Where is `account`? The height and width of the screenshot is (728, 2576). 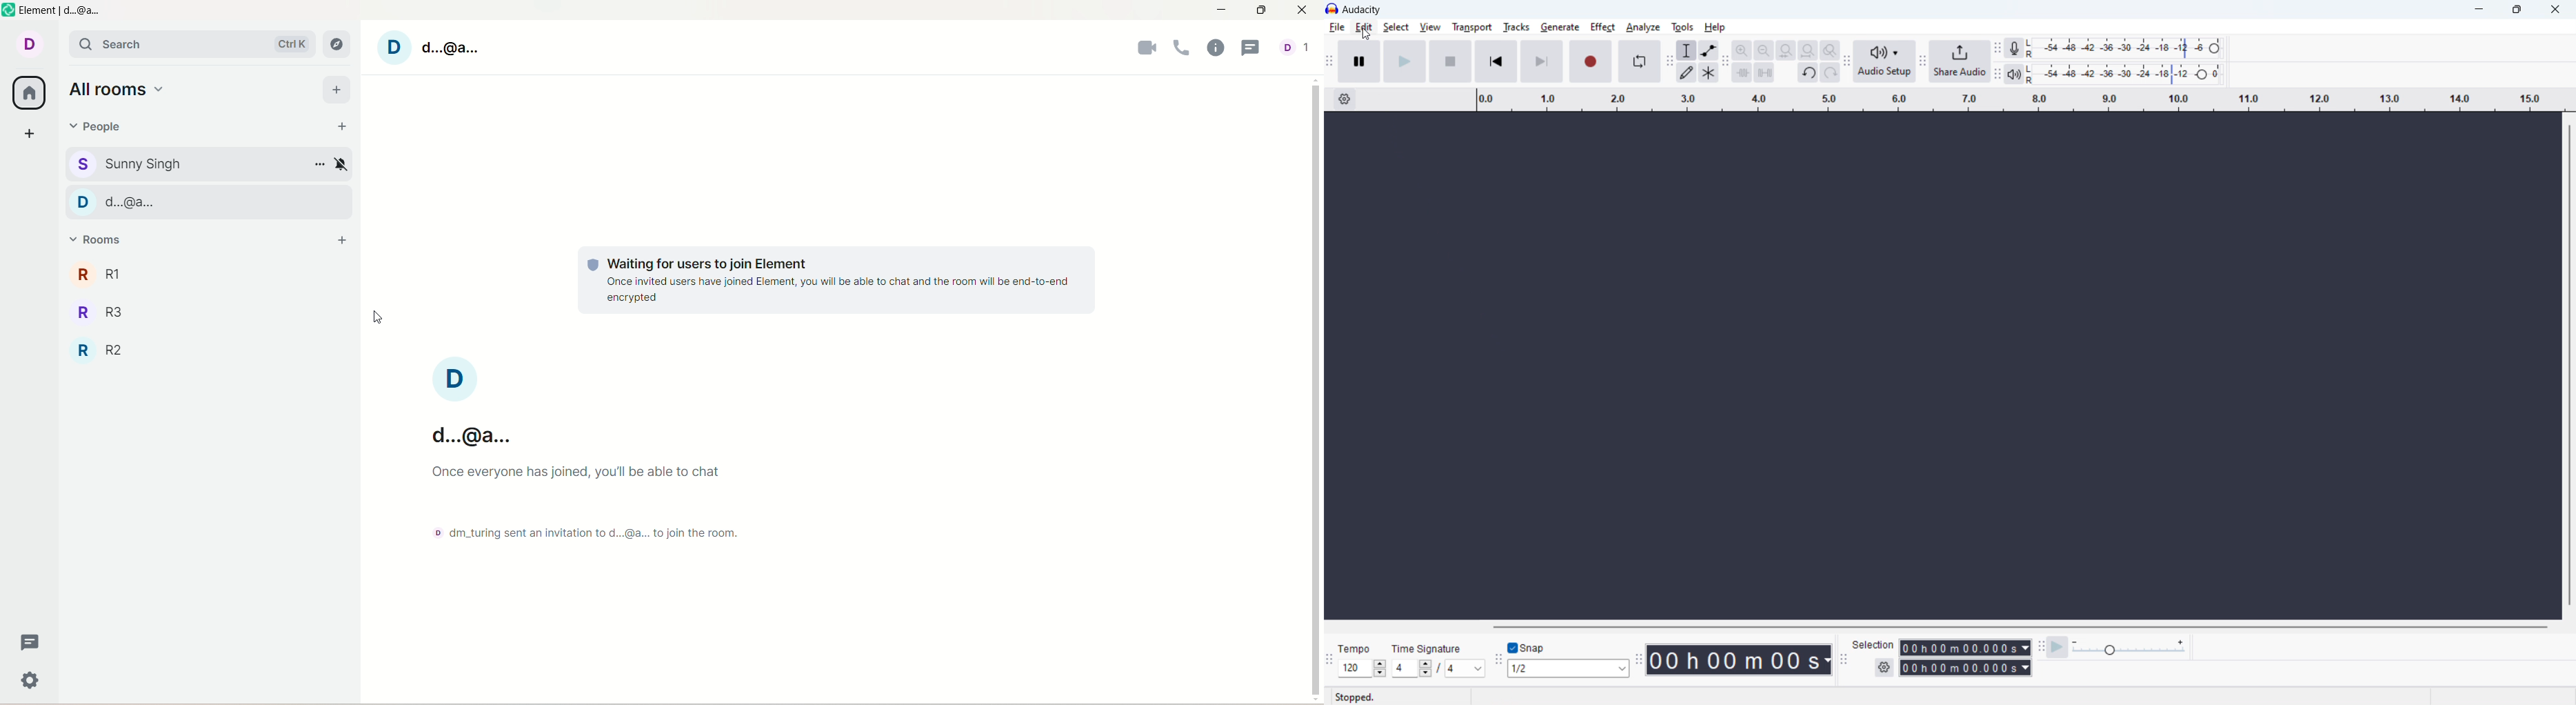 account is located at coordinates (459, 406).